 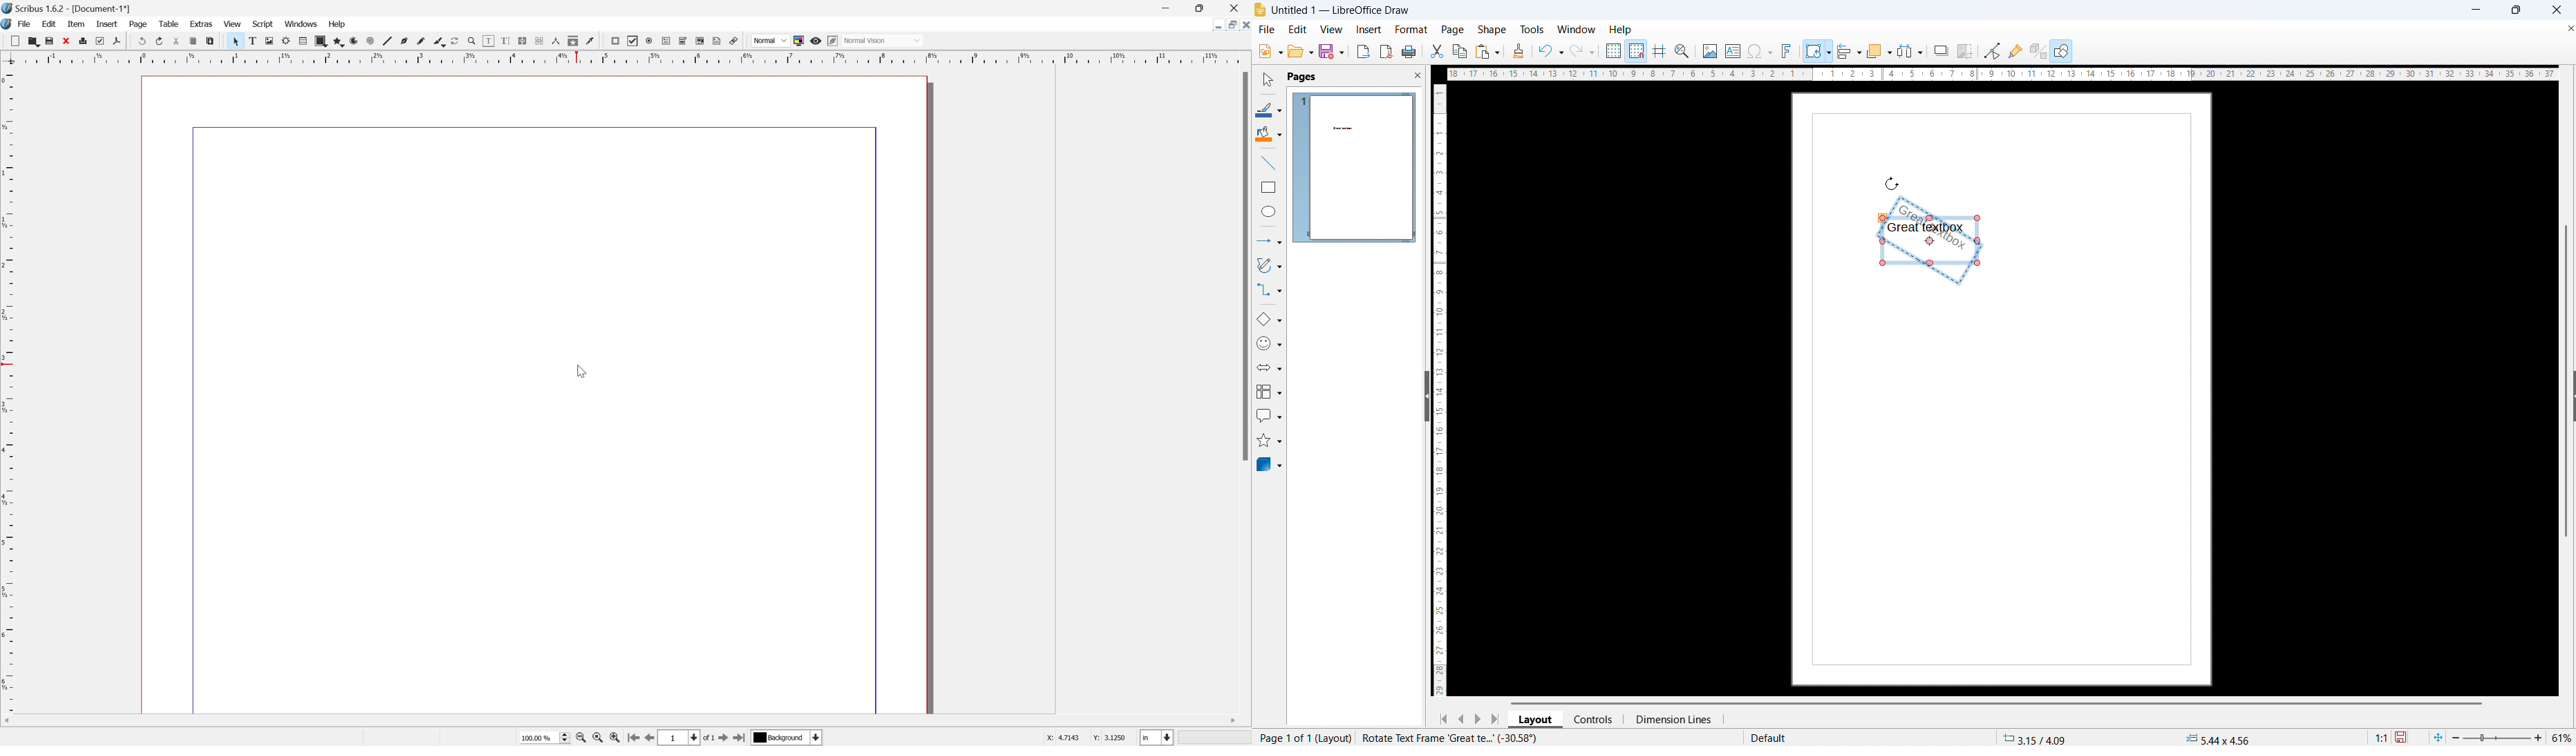 What do you see at coordinates (65, 40) in the screenshot?
I see `close` at bounding box center [65, 40].